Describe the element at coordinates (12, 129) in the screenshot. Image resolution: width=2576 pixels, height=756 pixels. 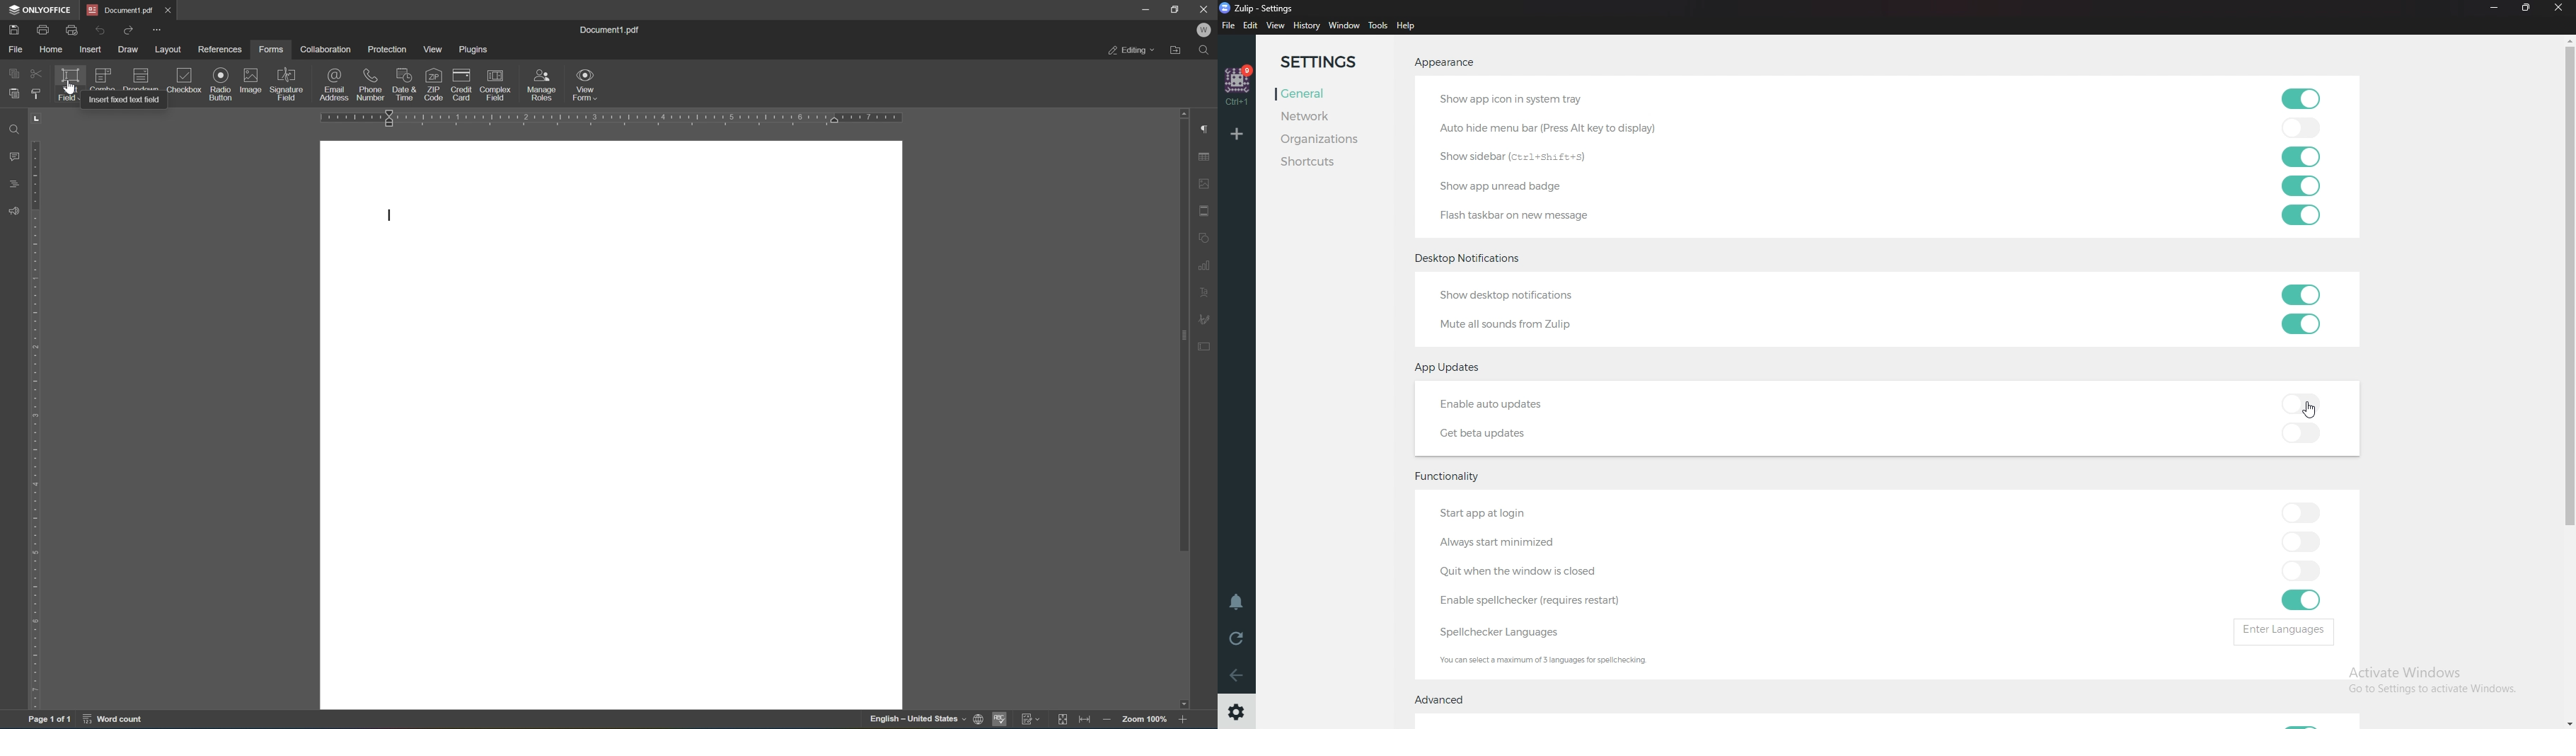
I see `find` at that location.